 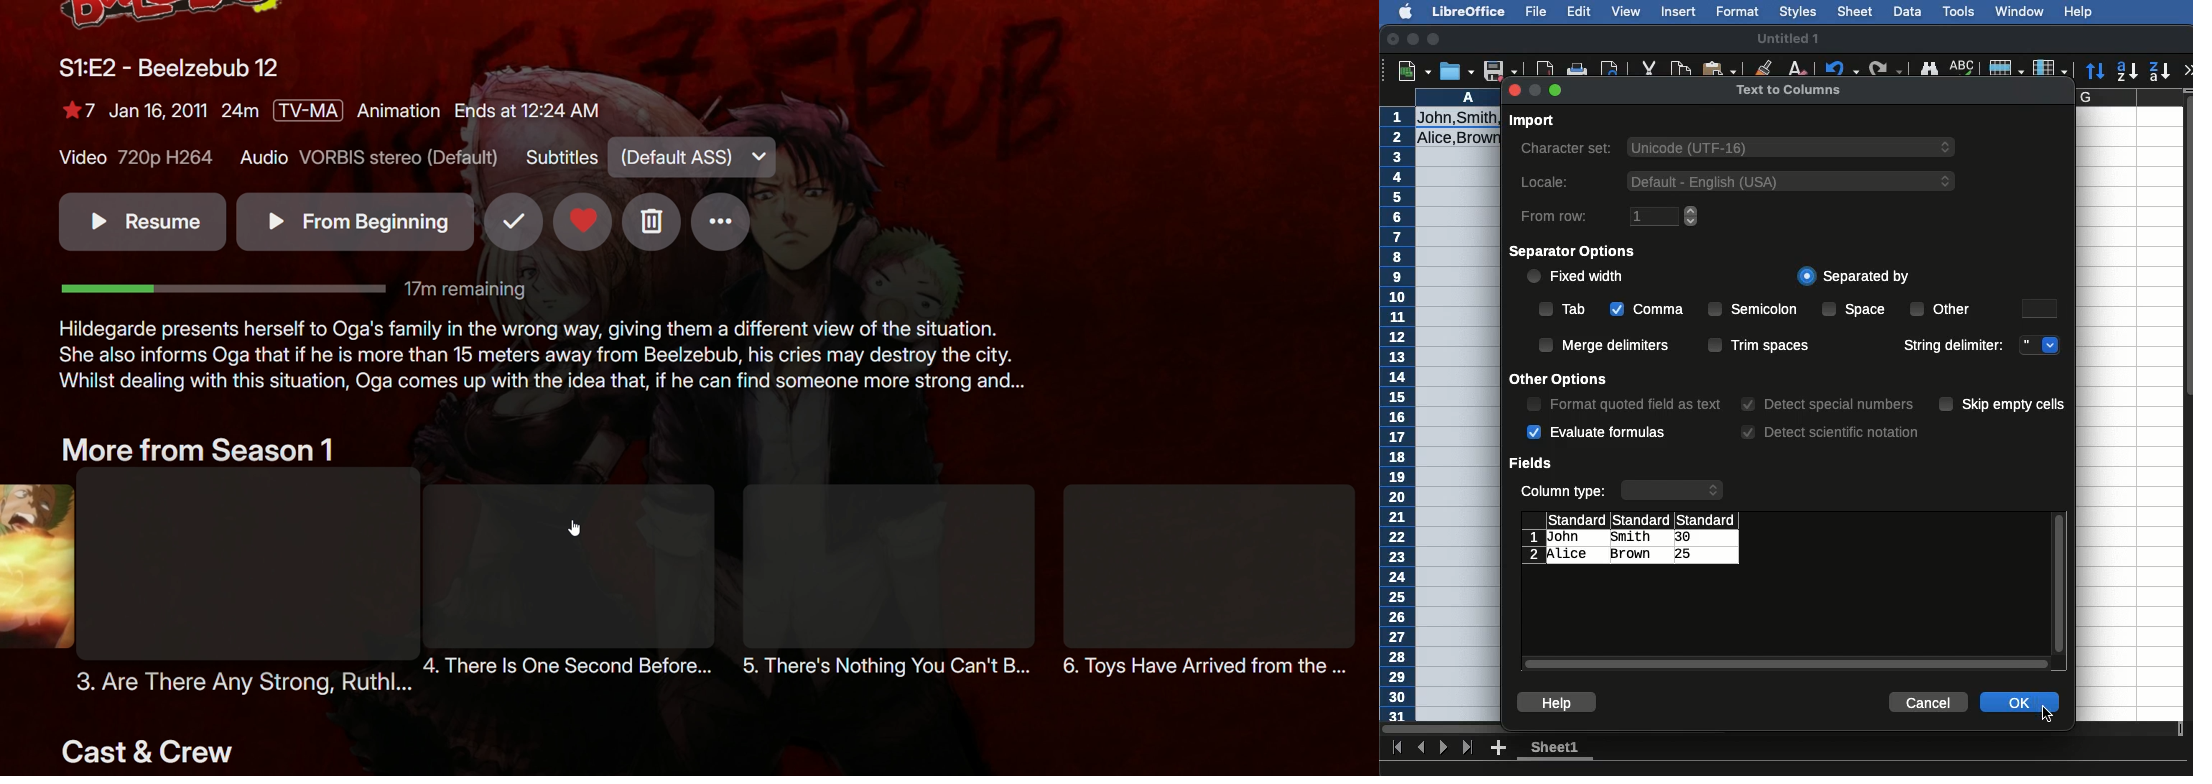 What do you see at coordinates (1532, 122) in the screenshot?
I see `Import` at bounding box center [1532, 122].